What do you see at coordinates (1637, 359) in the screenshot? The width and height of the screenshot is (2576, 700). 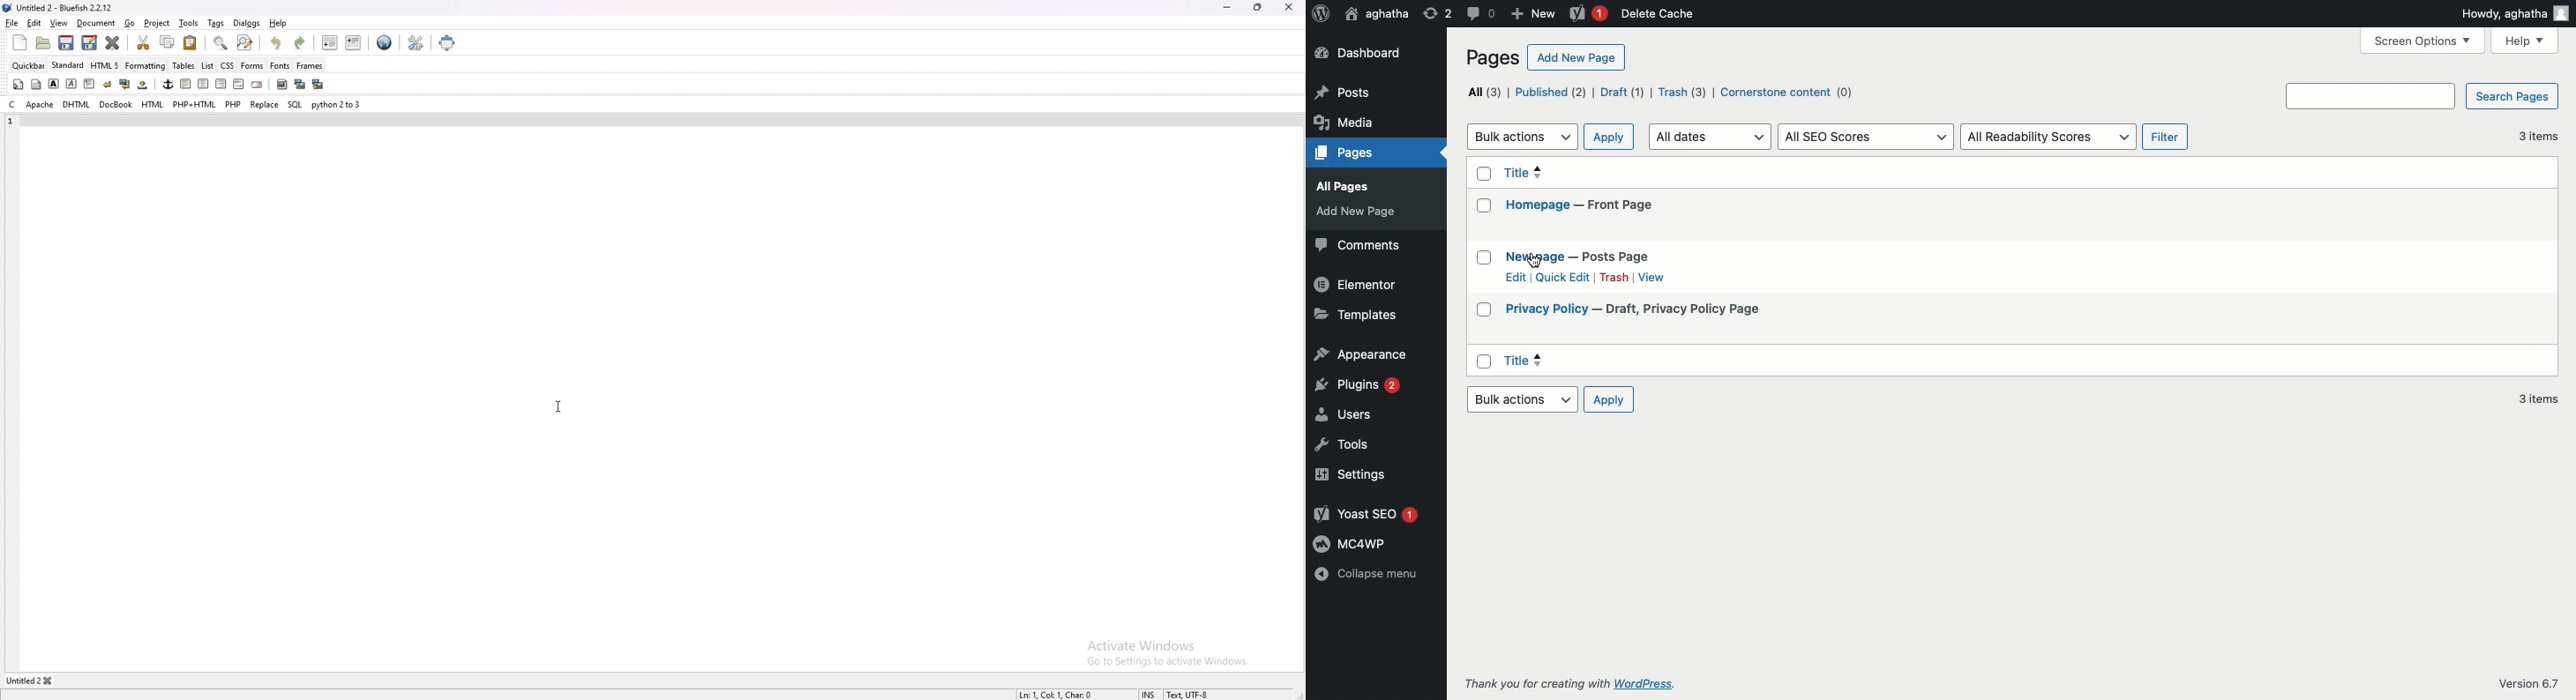 I see `Title` at bounding box center [1637, 359].